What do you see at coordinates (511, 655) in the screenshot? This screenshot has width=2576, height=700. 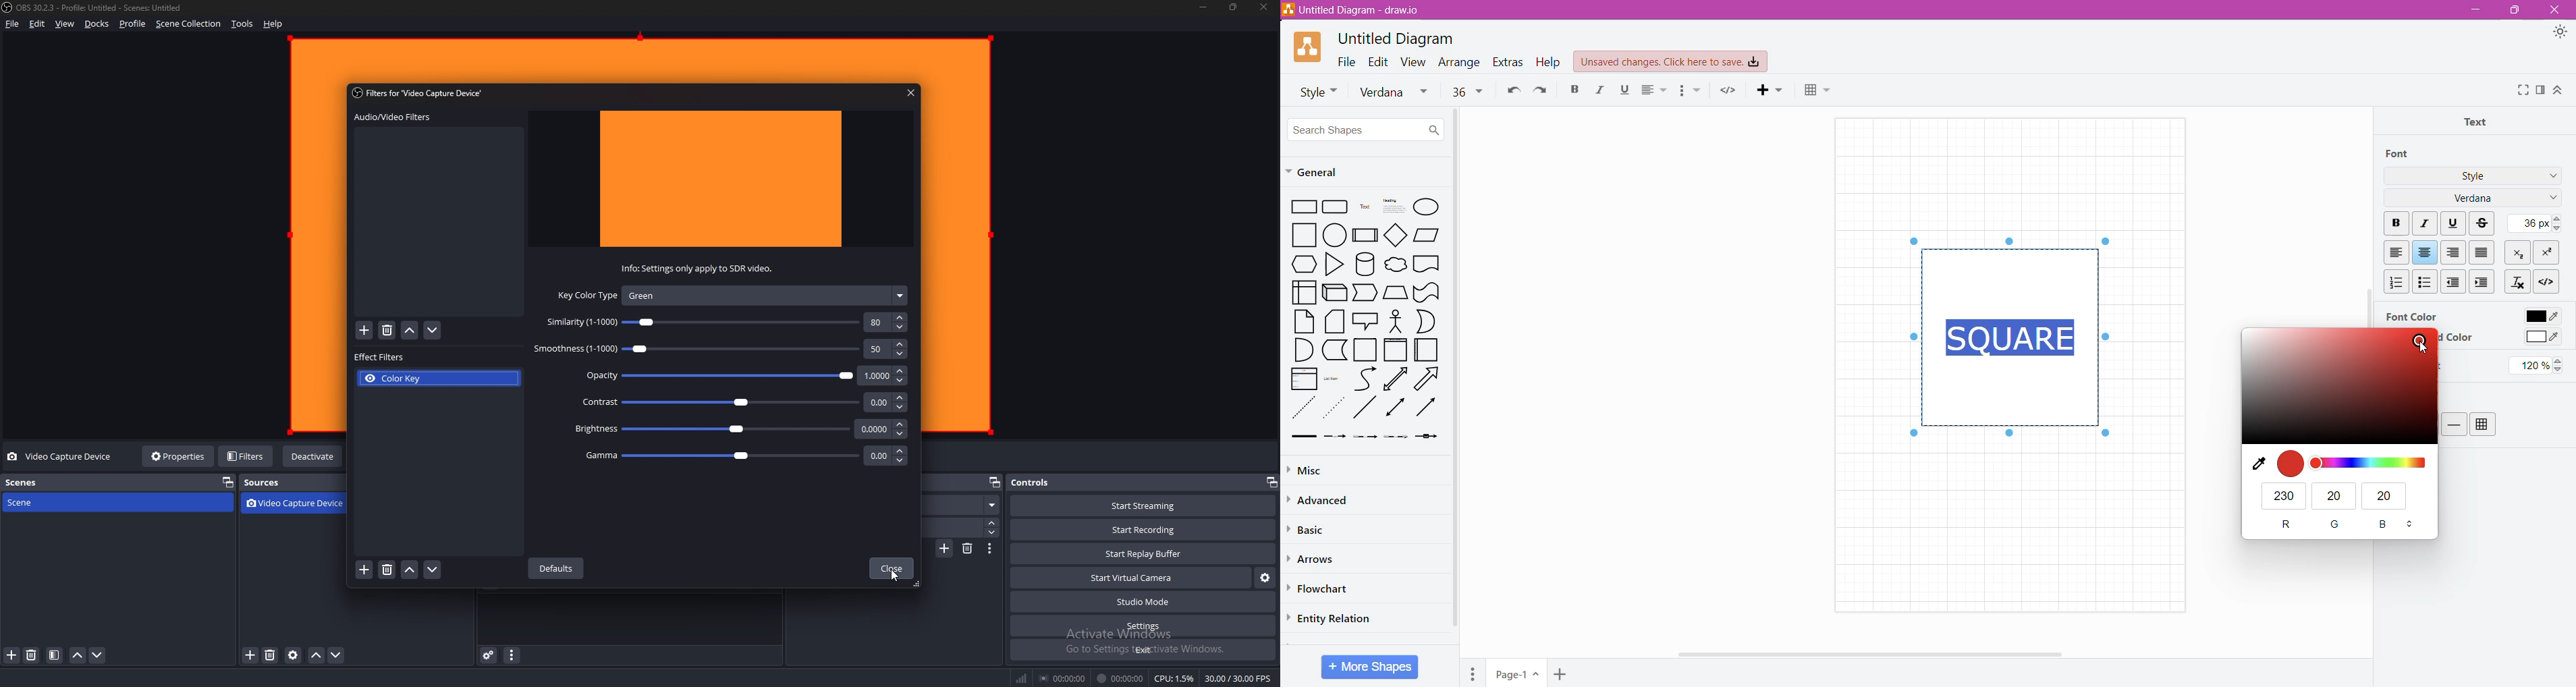 I see `audio mixer properties` at bounding box center [511, 655].